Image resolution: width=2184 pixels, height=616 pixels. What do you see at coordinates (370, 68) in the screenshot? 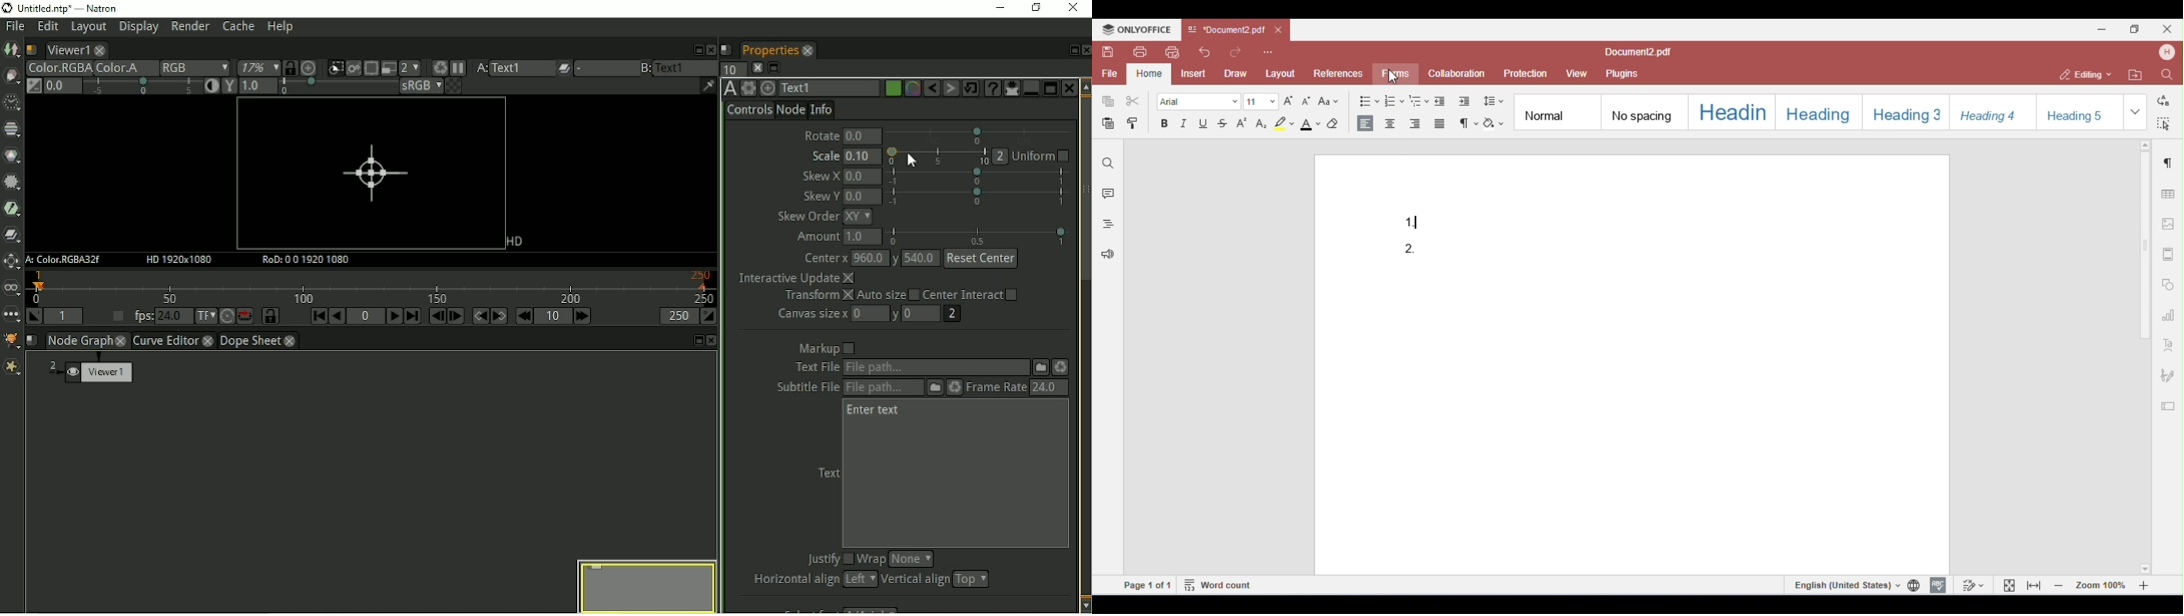
I see `limit portion of viewer` at bounding box center [370, 68].